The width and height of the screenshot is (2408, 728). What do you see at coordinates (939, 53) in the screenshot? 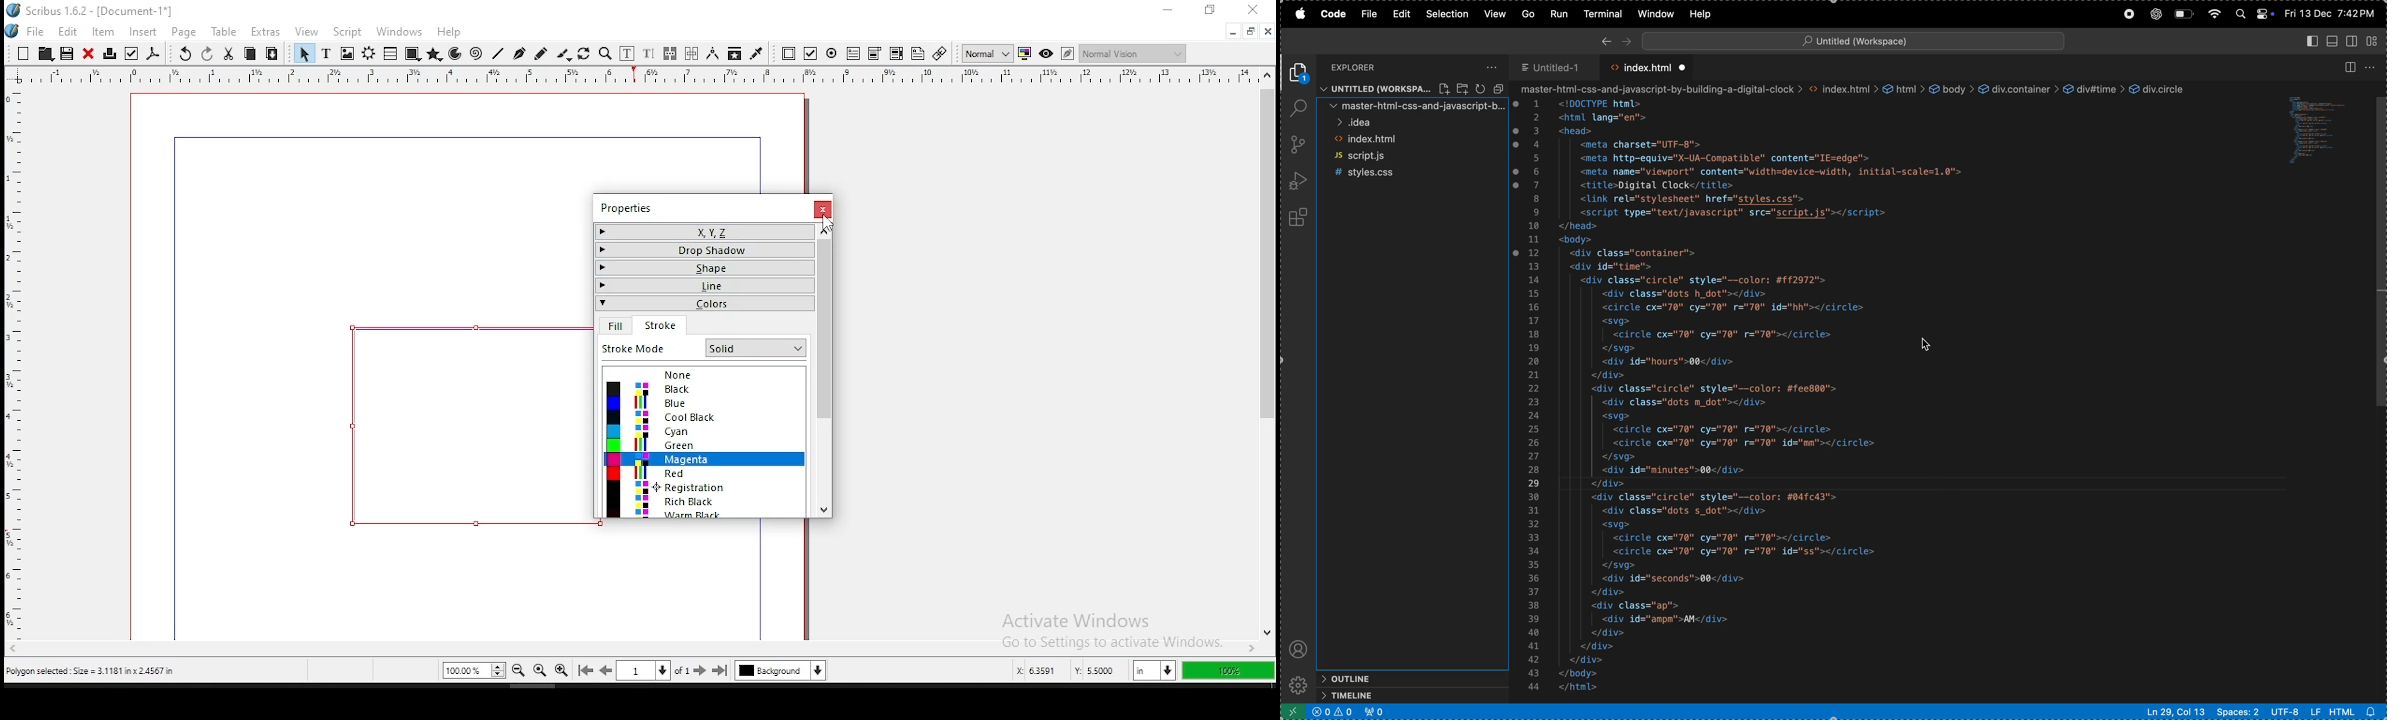
I see `link annotation` at bounding box center [939, 53].